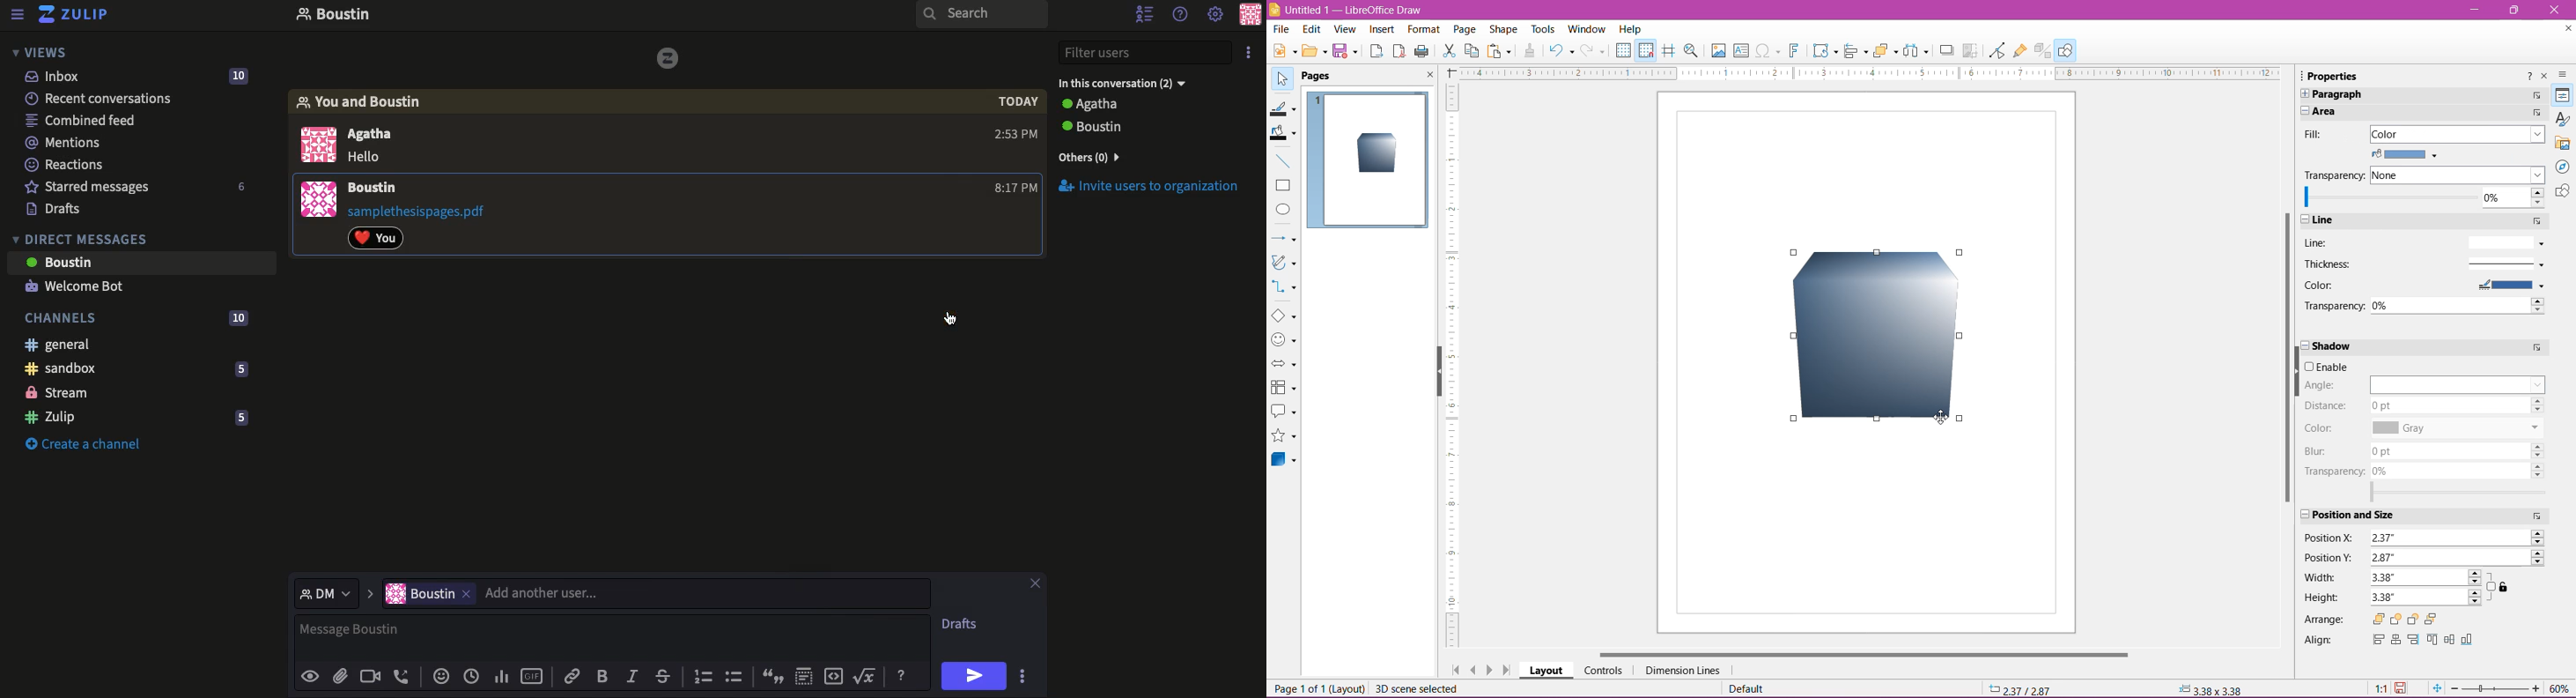 Image resolution: width=2576 pixels, height=700 pixels. I want to click on Bold, so click(607, 675).